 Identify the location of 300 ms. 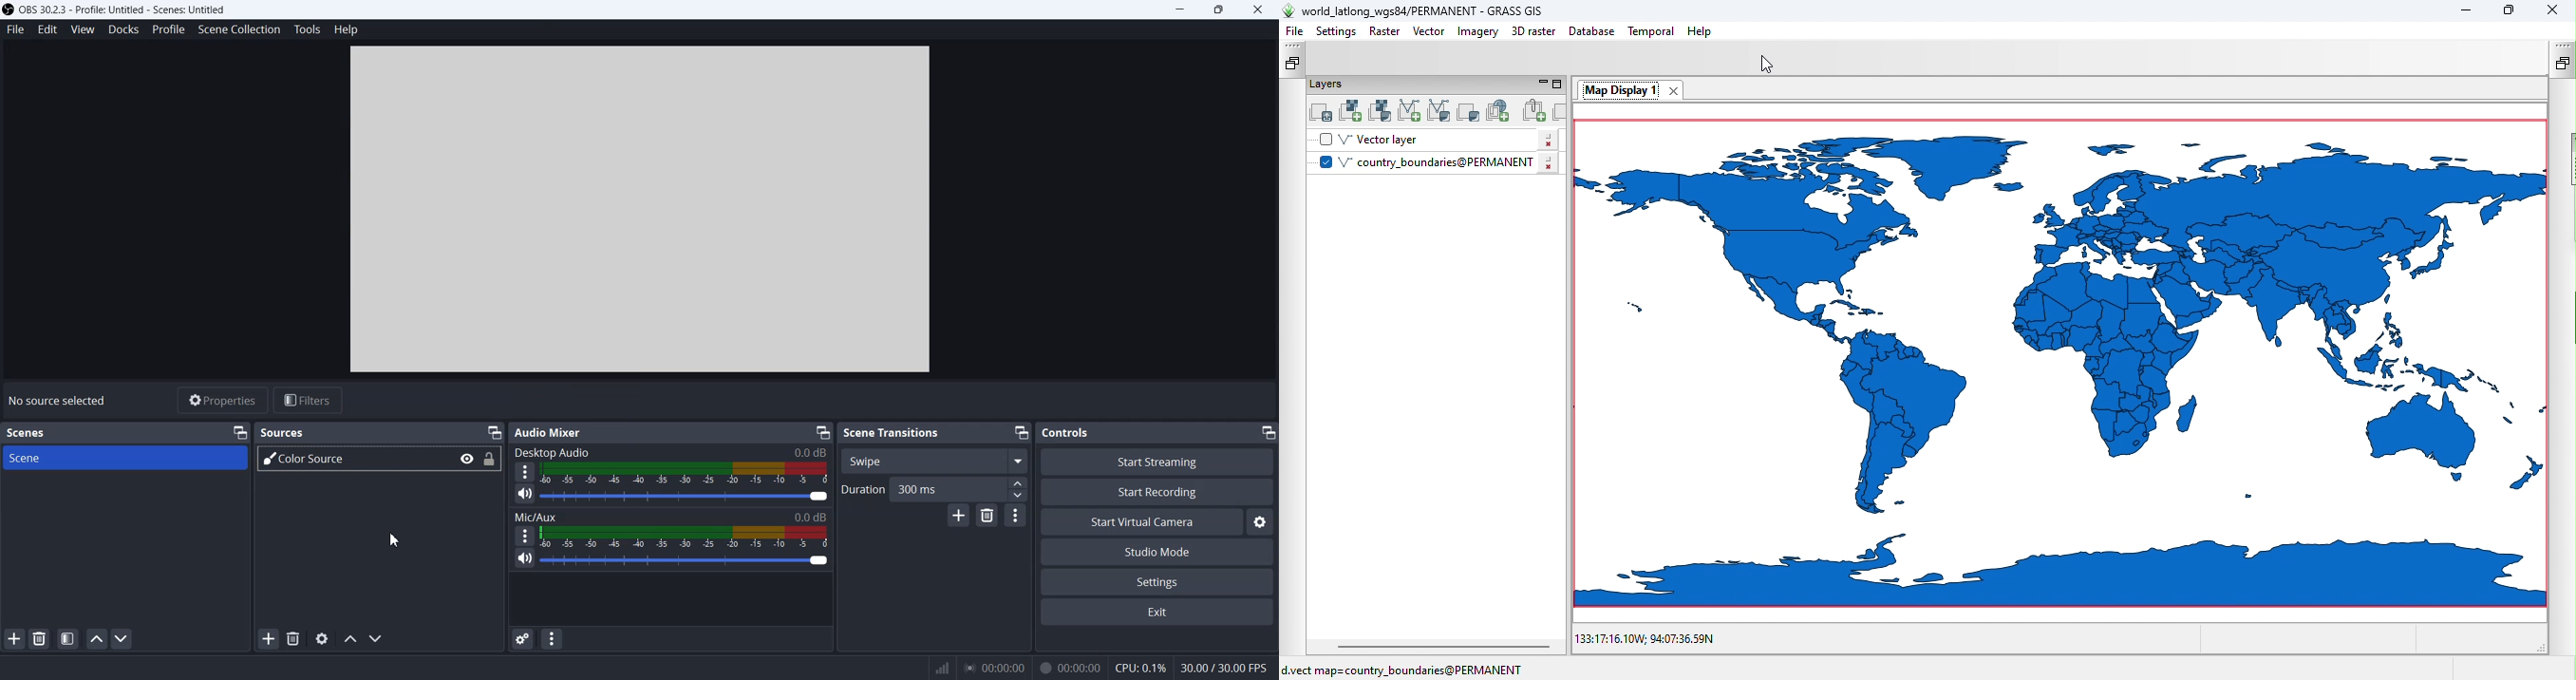
(960, 489).